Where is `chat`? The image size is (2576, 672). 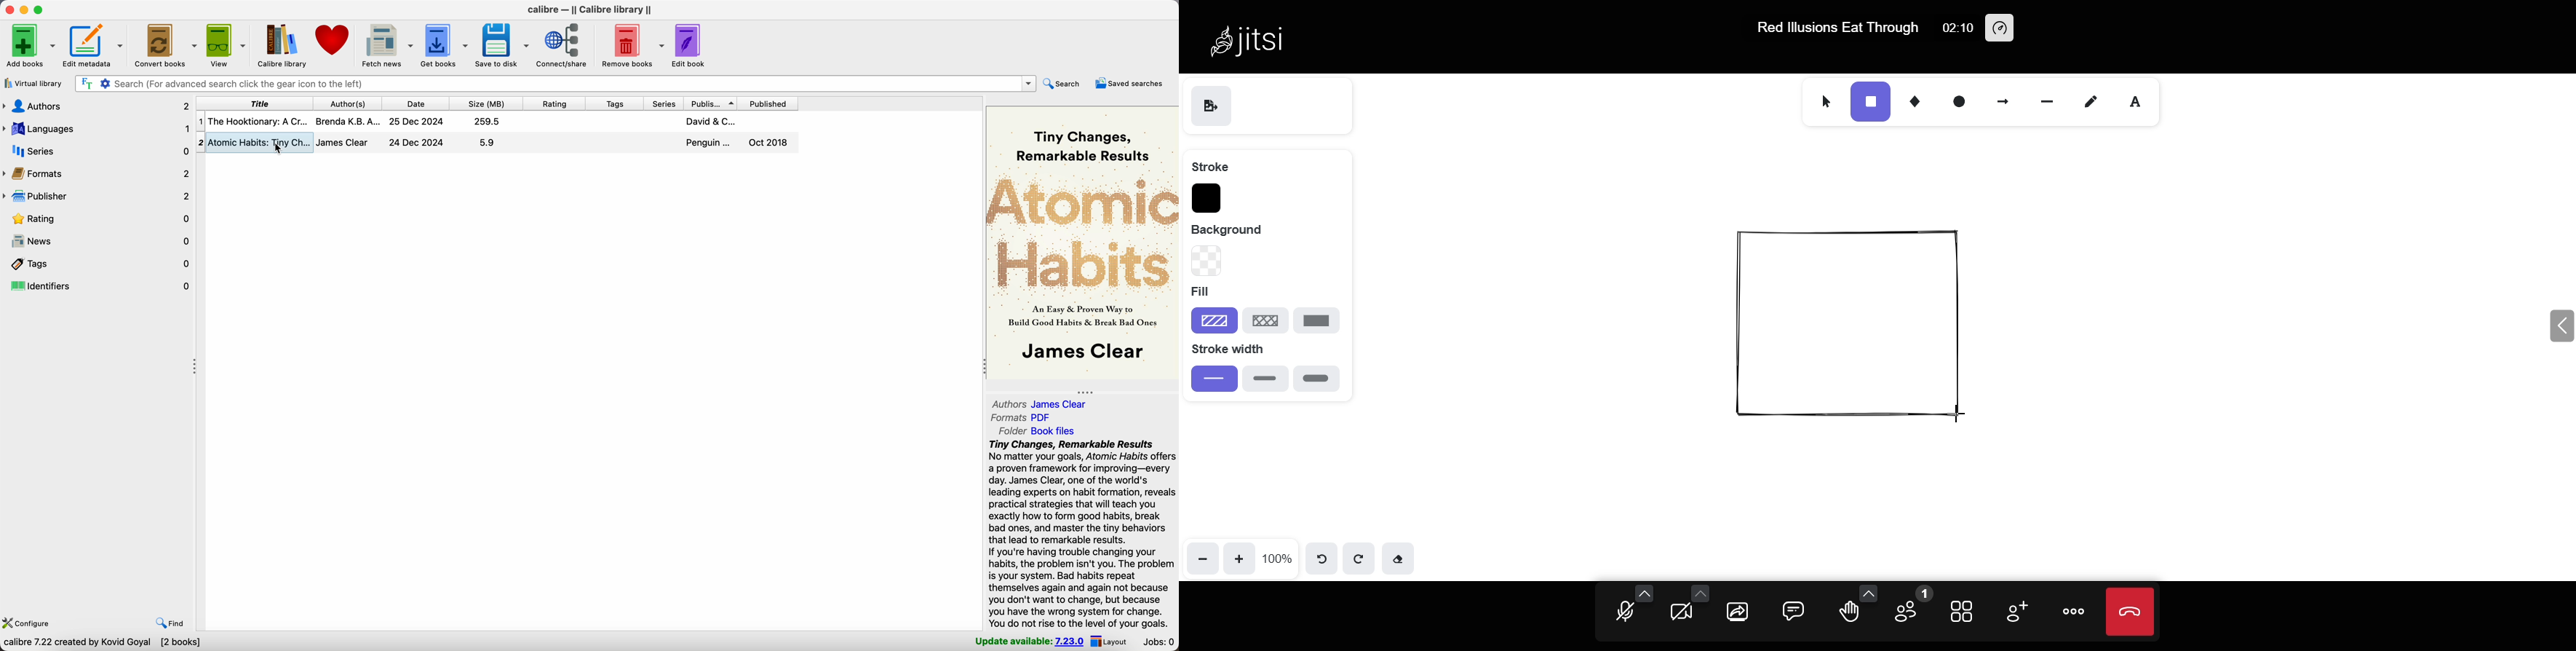
chat is located at coordinates (1794, 609).